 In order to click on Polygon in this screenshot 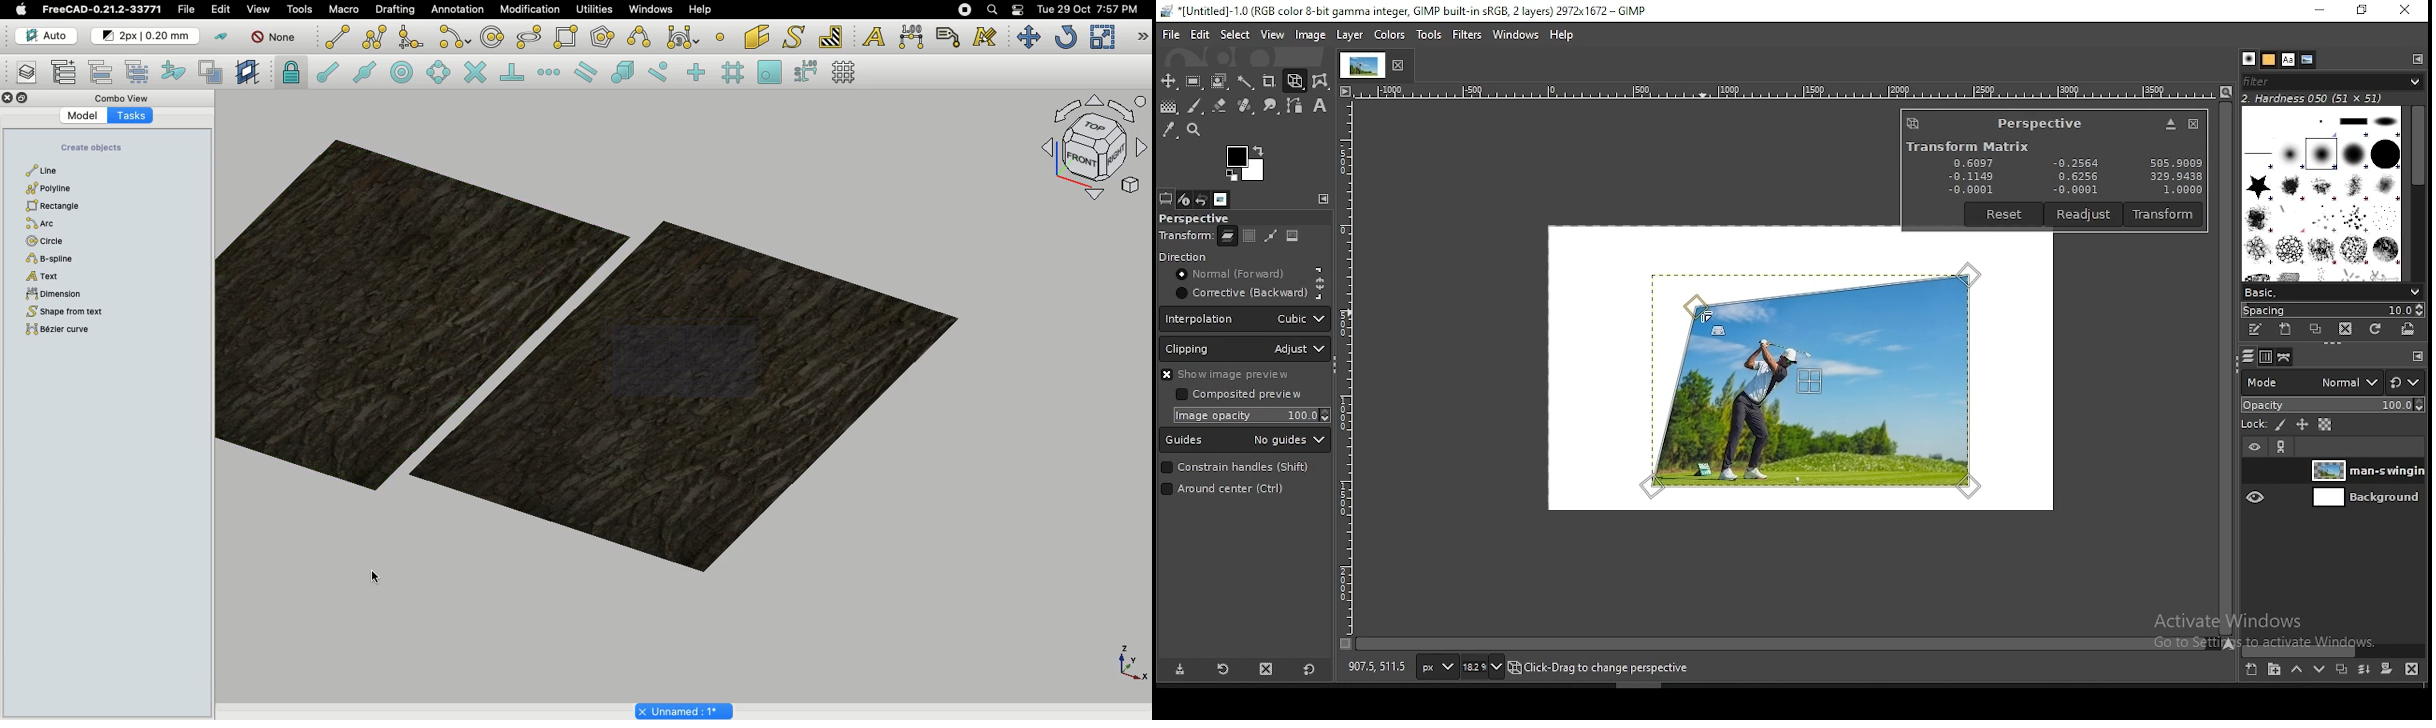, I will do `click(48, 188)`.